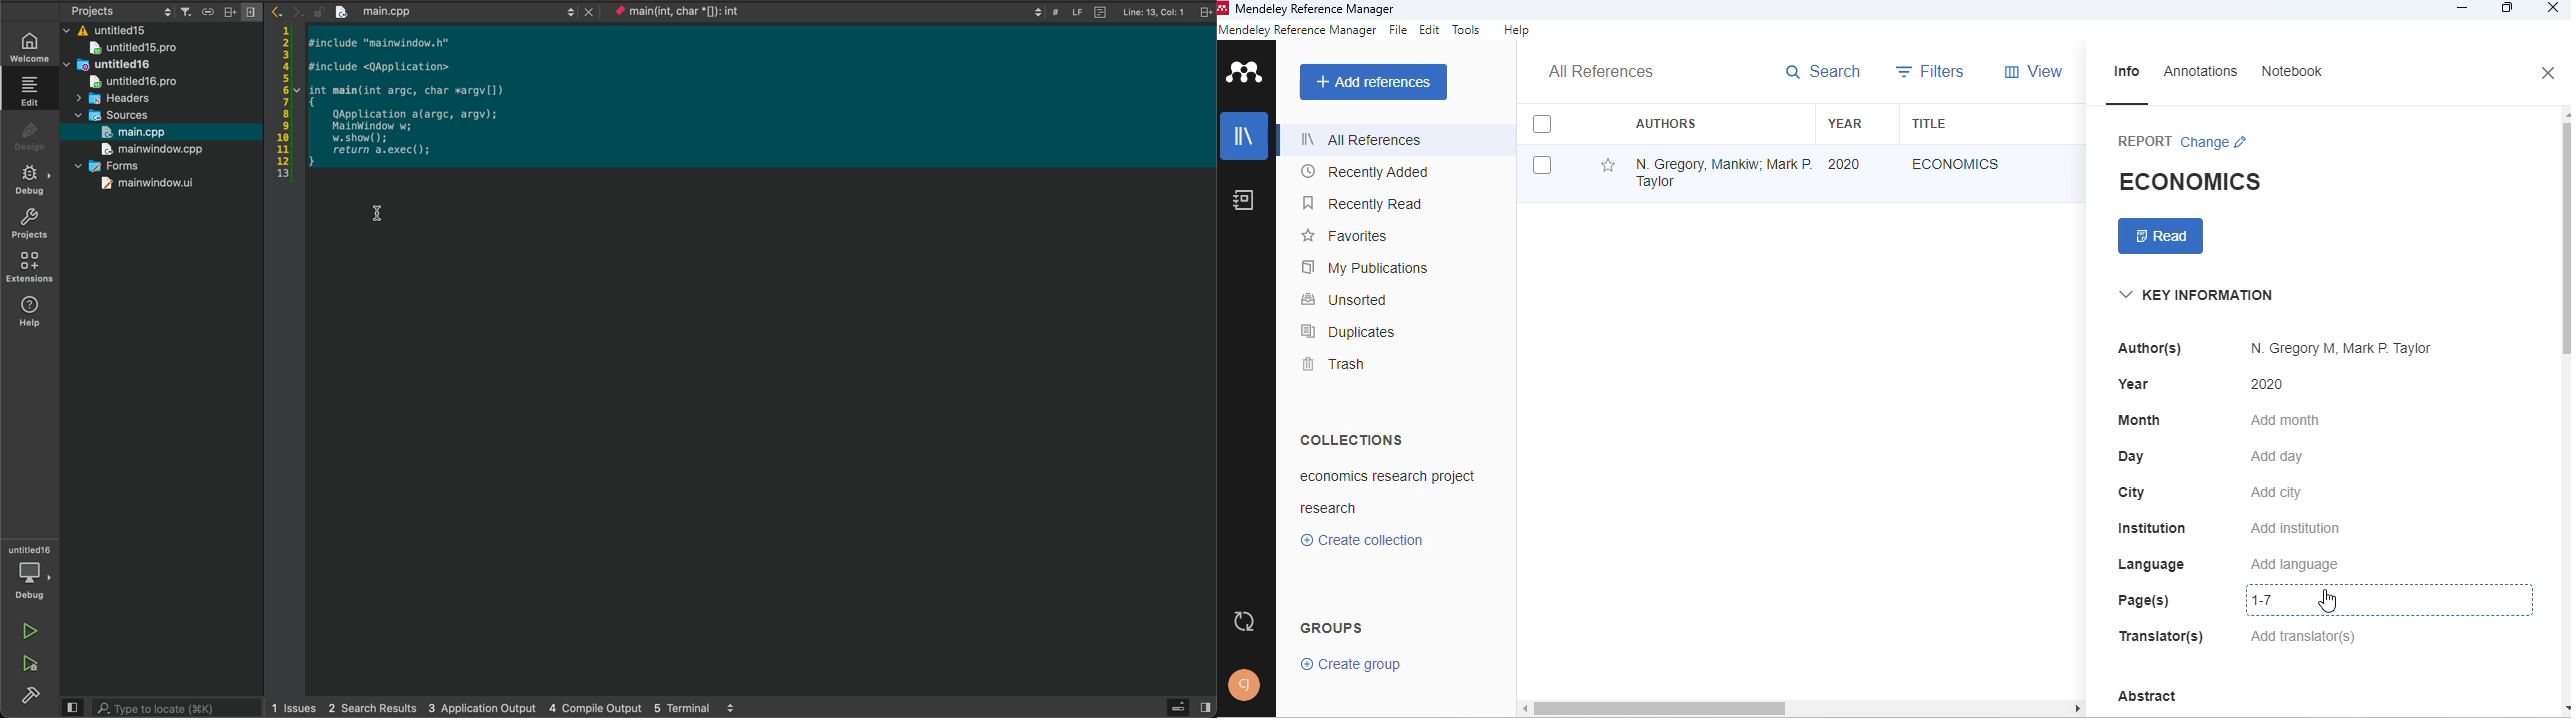 Image resolution: width=2576 pixels, height=728 pixels. Describe the element at coordinates (2133, 493) in the screenshot. I see `city` at that location.